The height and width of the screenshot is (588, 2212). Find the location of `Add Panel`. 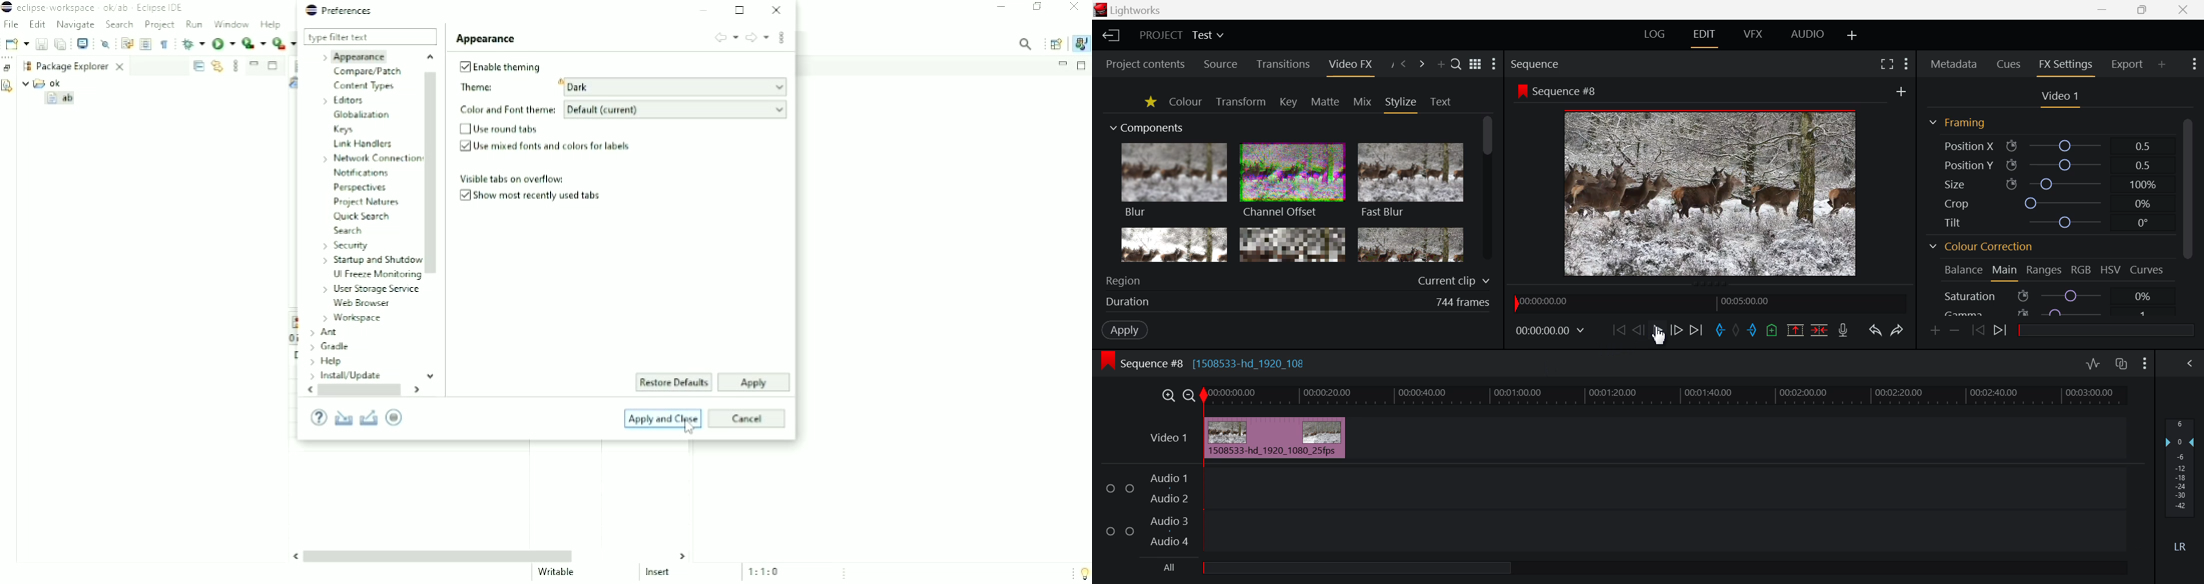

Add Panel is located at coordinates (2163, 63).